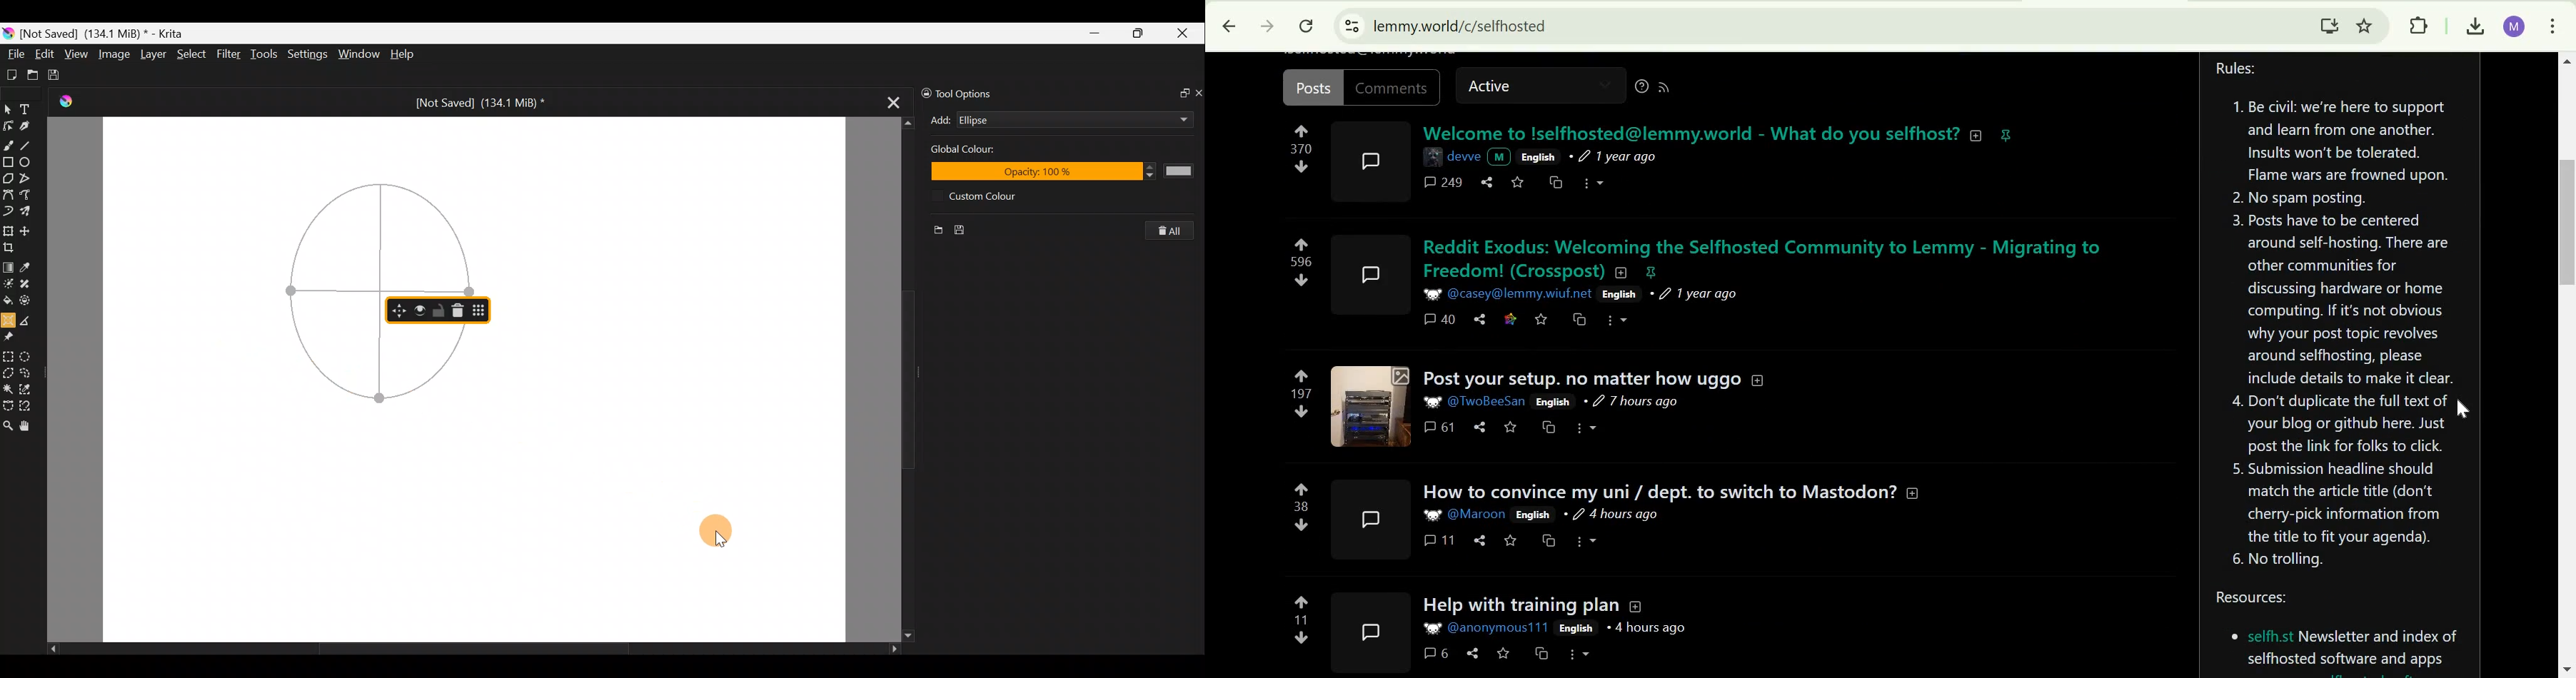 The width and height of the screenshot is (2576, 700). What do you see at coordinates (933, 227) in the screenshot?
I see `New` at bounding box center [933, 227].